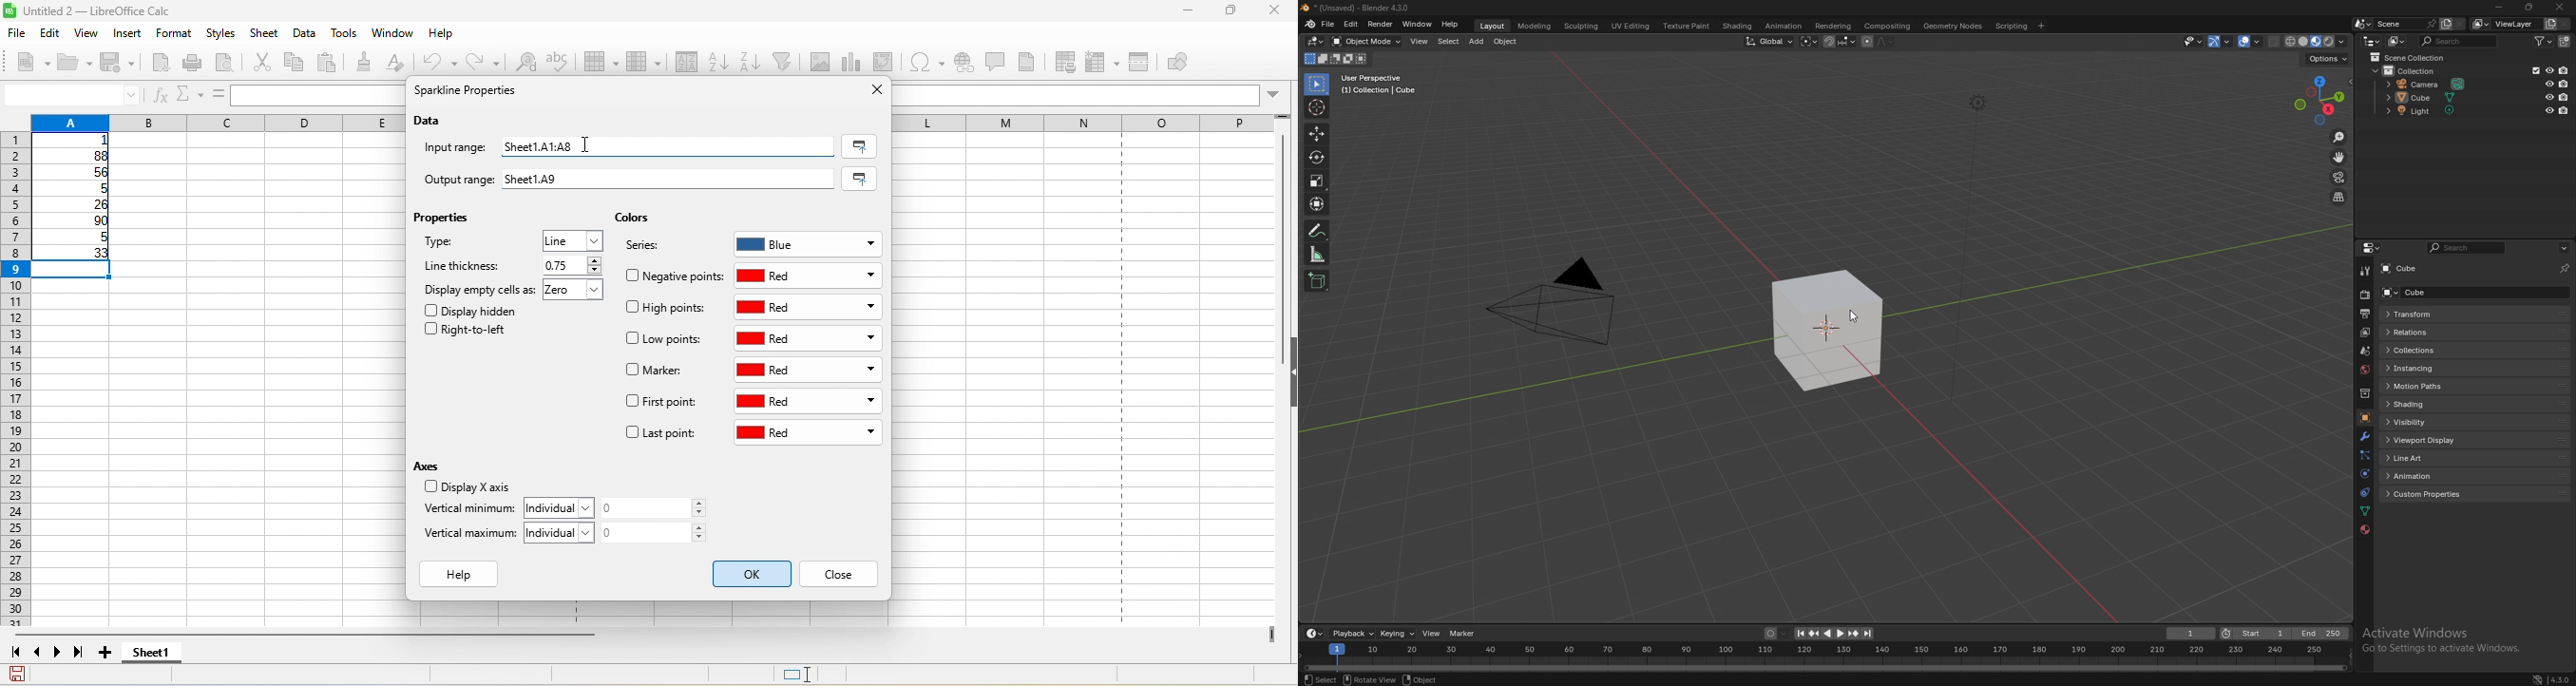 Image resolution: width=2576 pixels, height=700 pixels. What do you see at coordinates (311, 637) in the screenshot?
I see `horizontal scroll bar` at bounding box center [311, 637].